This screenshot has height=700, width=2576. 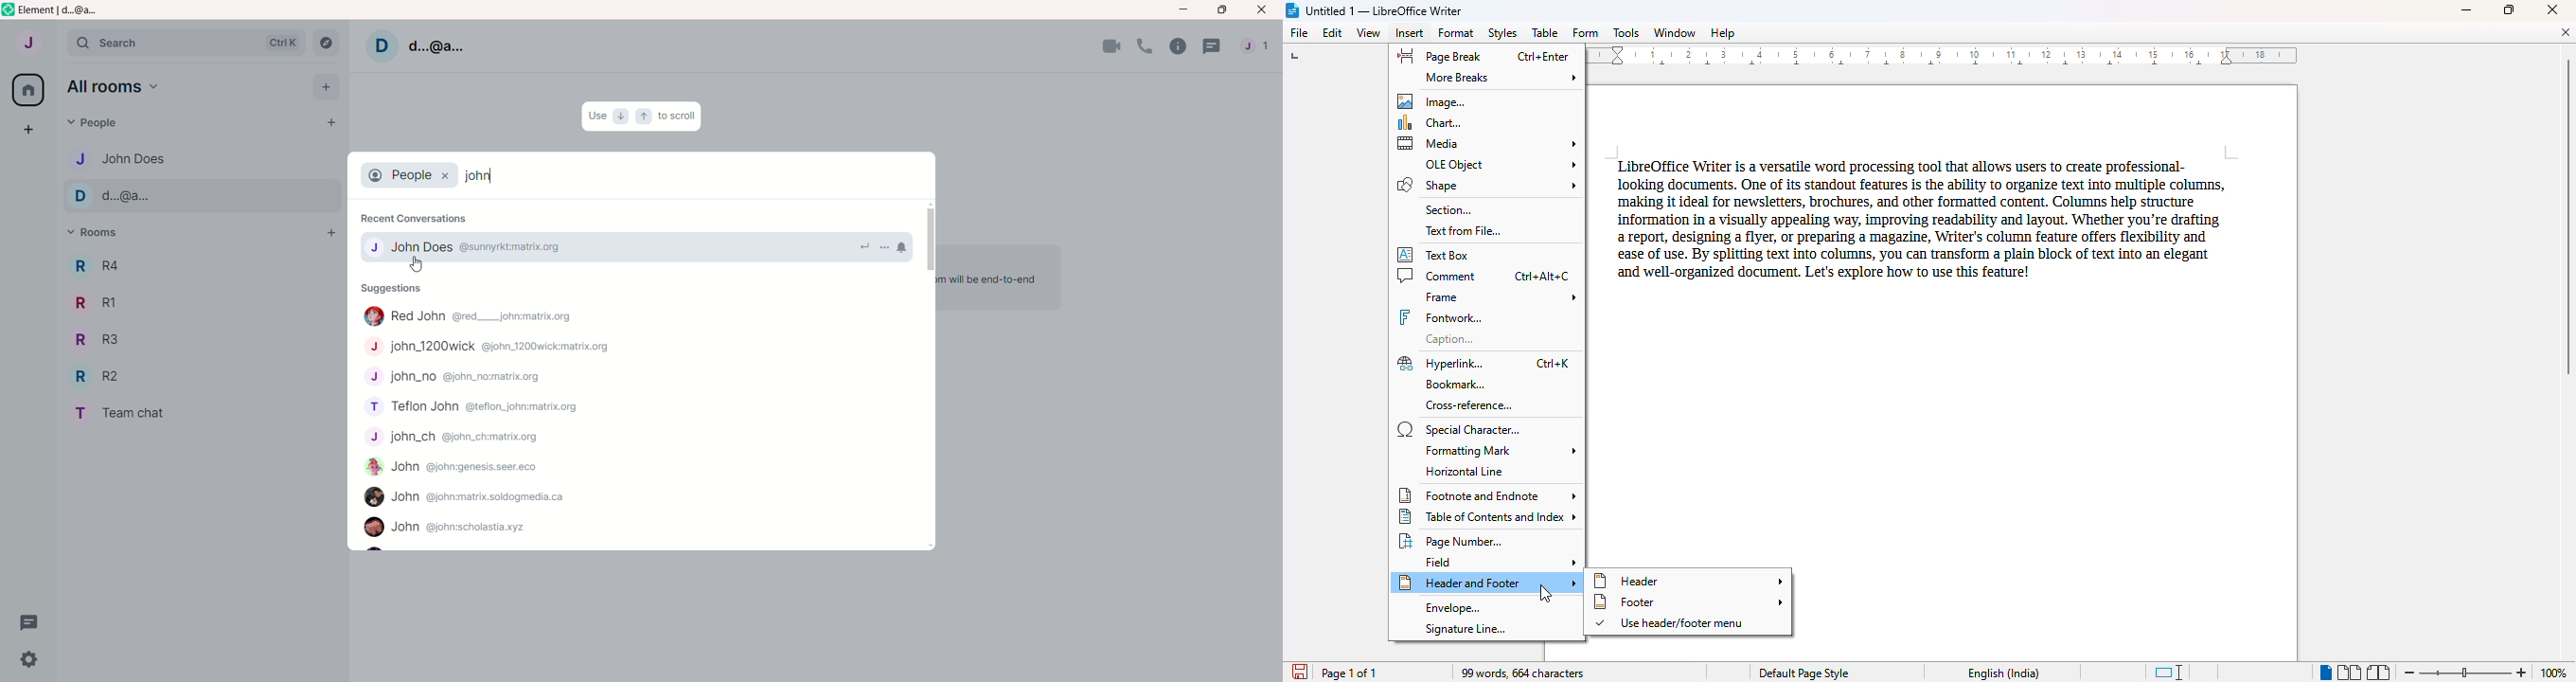 What do you see at coordinates (1293, 9) in the screenshot?
I see `LibreOffice logo` at bounding box center [1293, 9].